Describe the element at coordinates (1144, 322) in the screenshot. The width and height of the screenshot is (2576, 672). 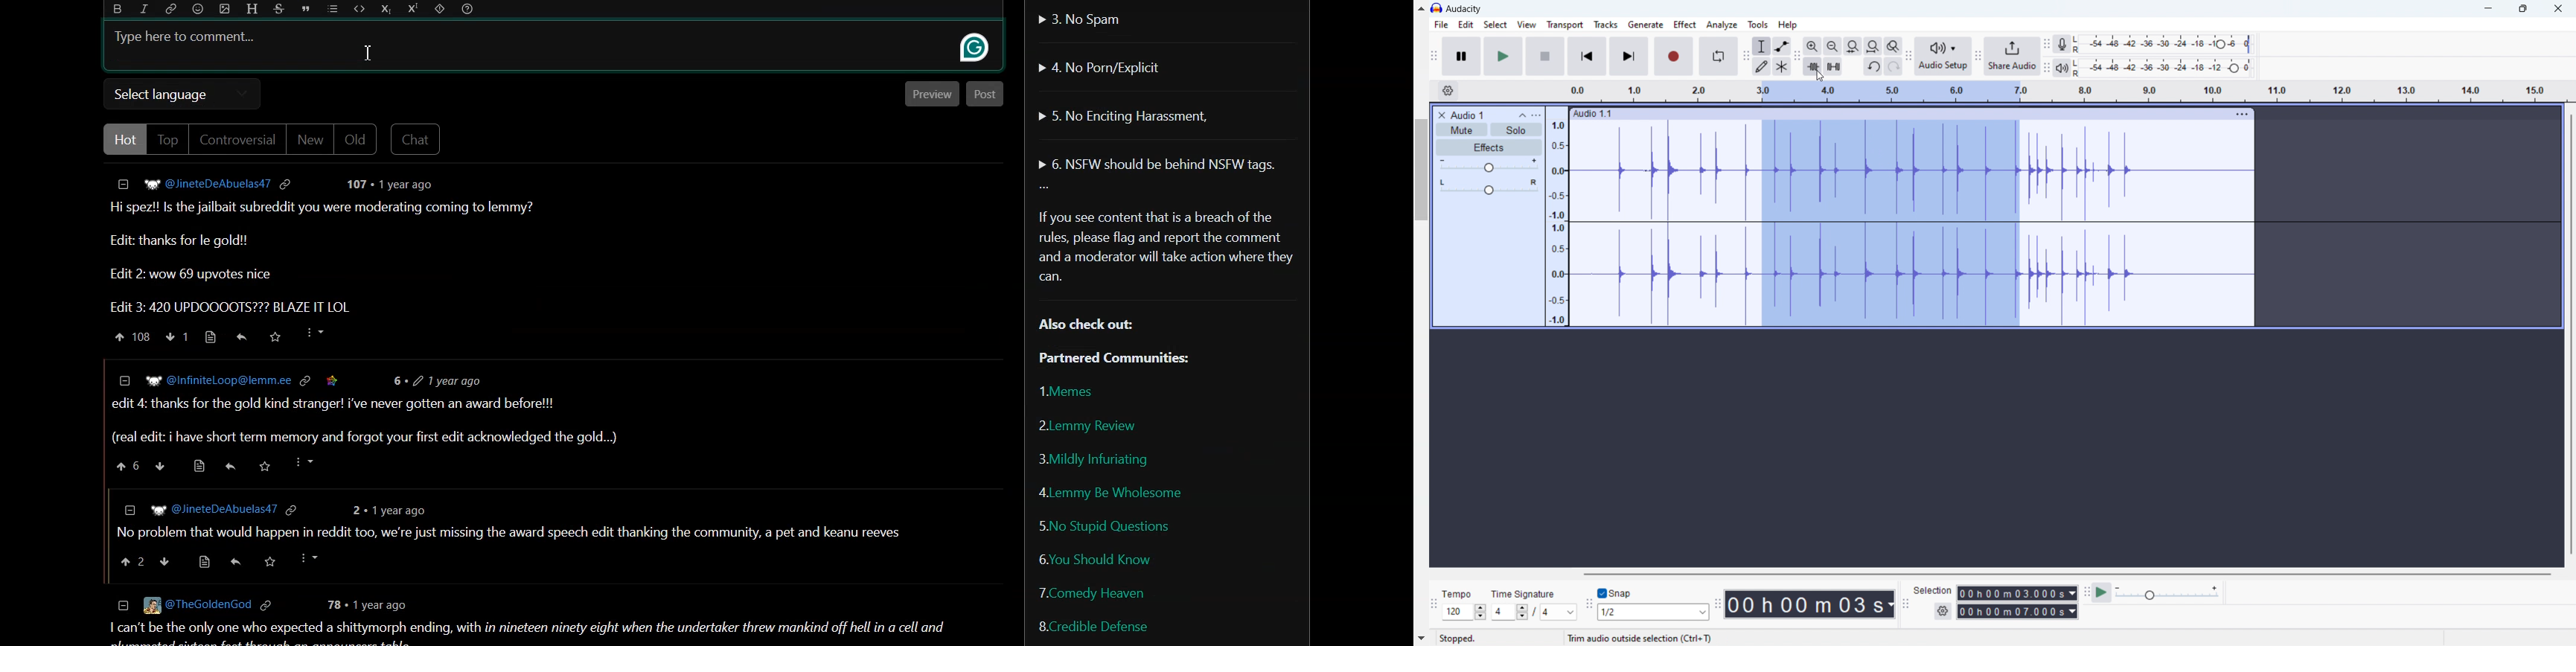
I see `Text` at that location.